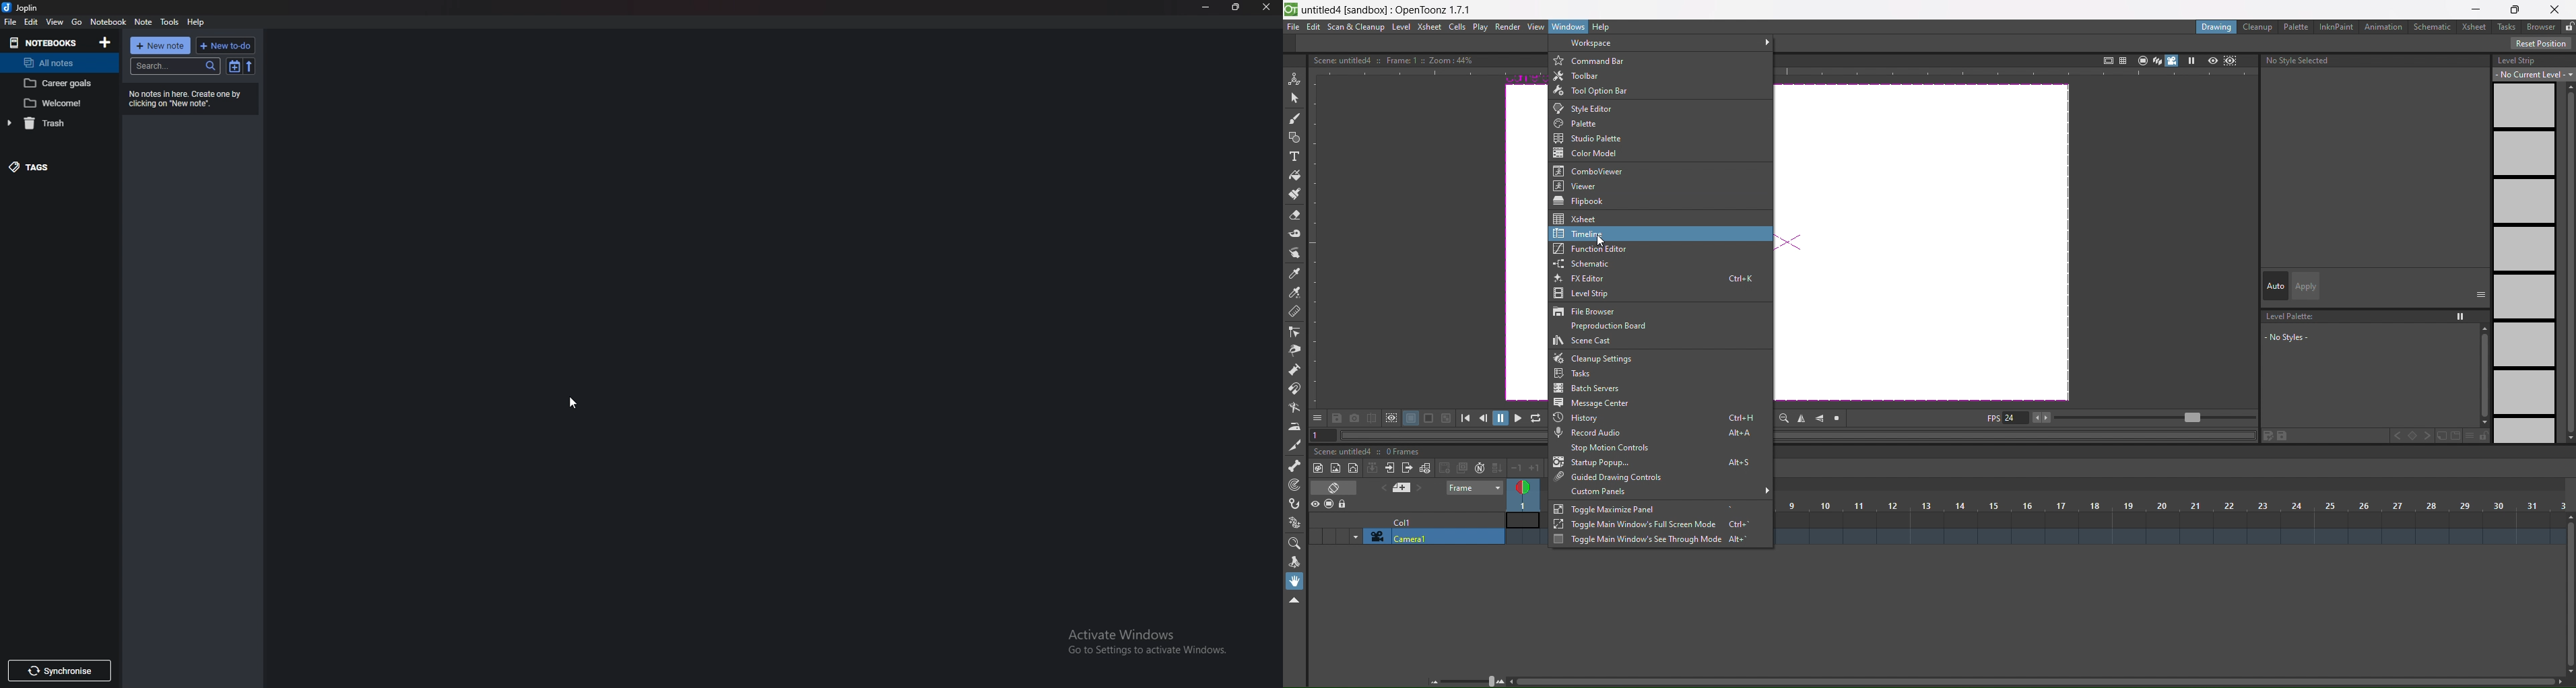  What do you see at coordinates (51, 167) in the screenshot?
I see `tags` at bounding box center [51, 167].